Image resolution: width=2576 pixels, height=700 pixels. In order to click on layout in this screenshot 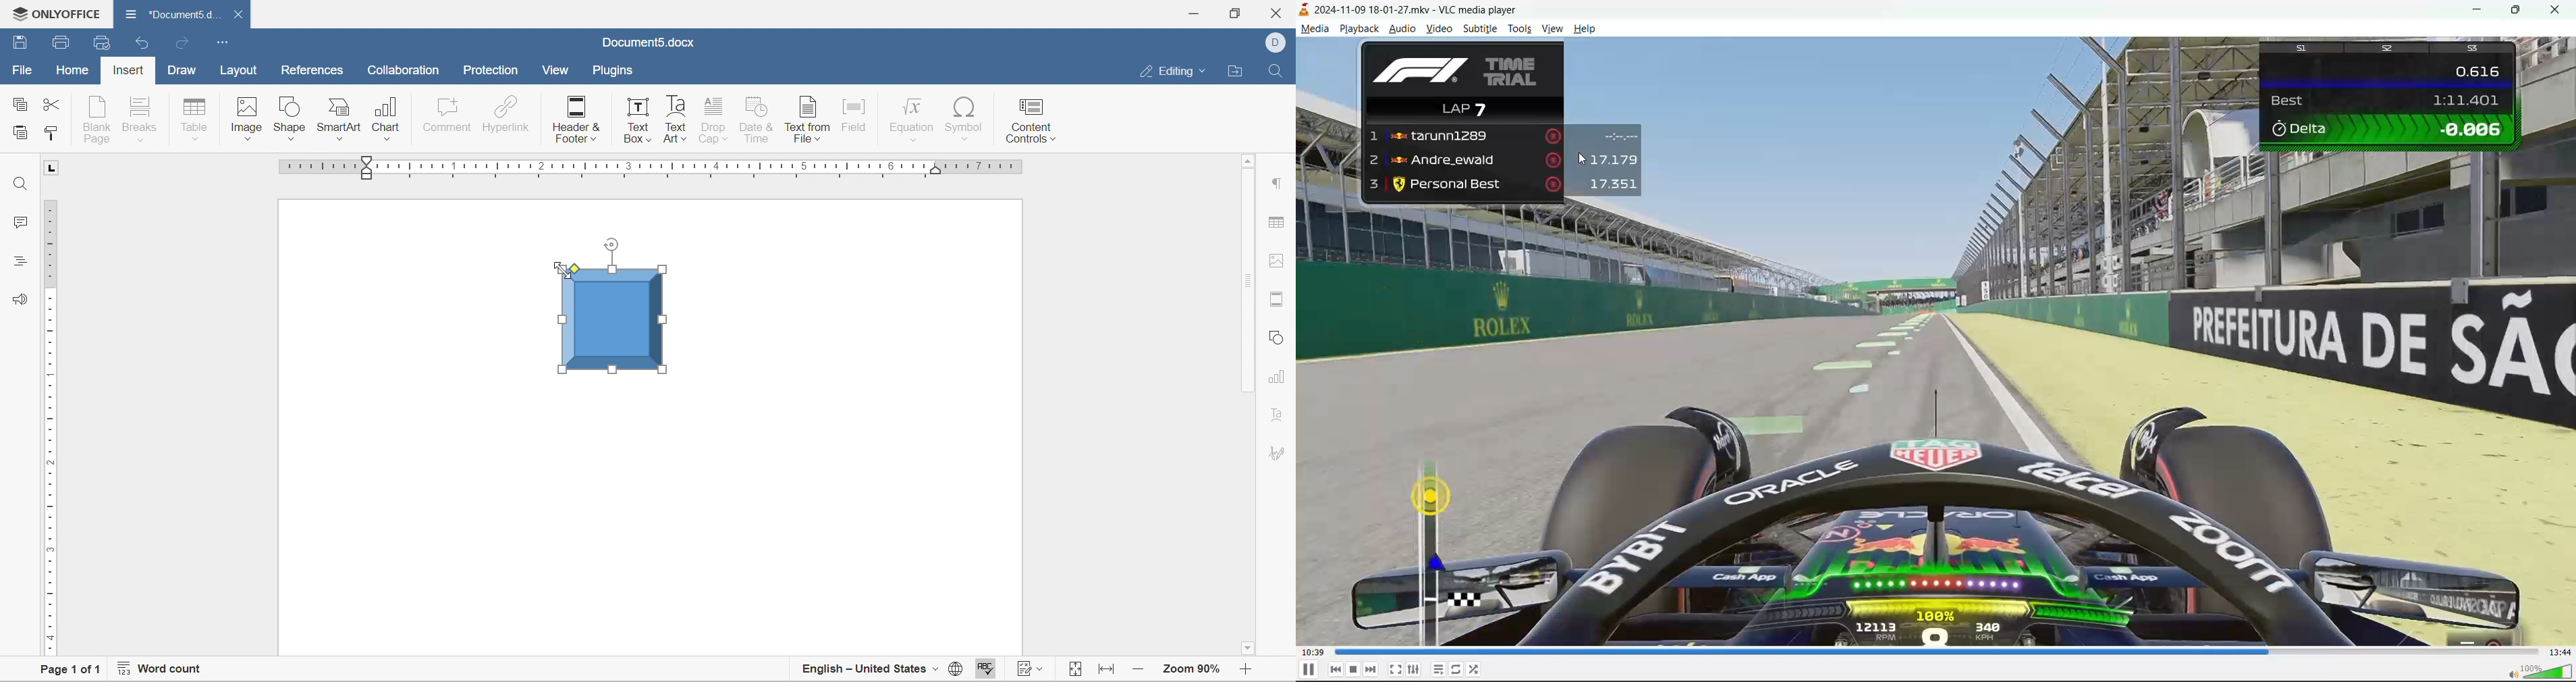, I will do `click(239, 71)`.